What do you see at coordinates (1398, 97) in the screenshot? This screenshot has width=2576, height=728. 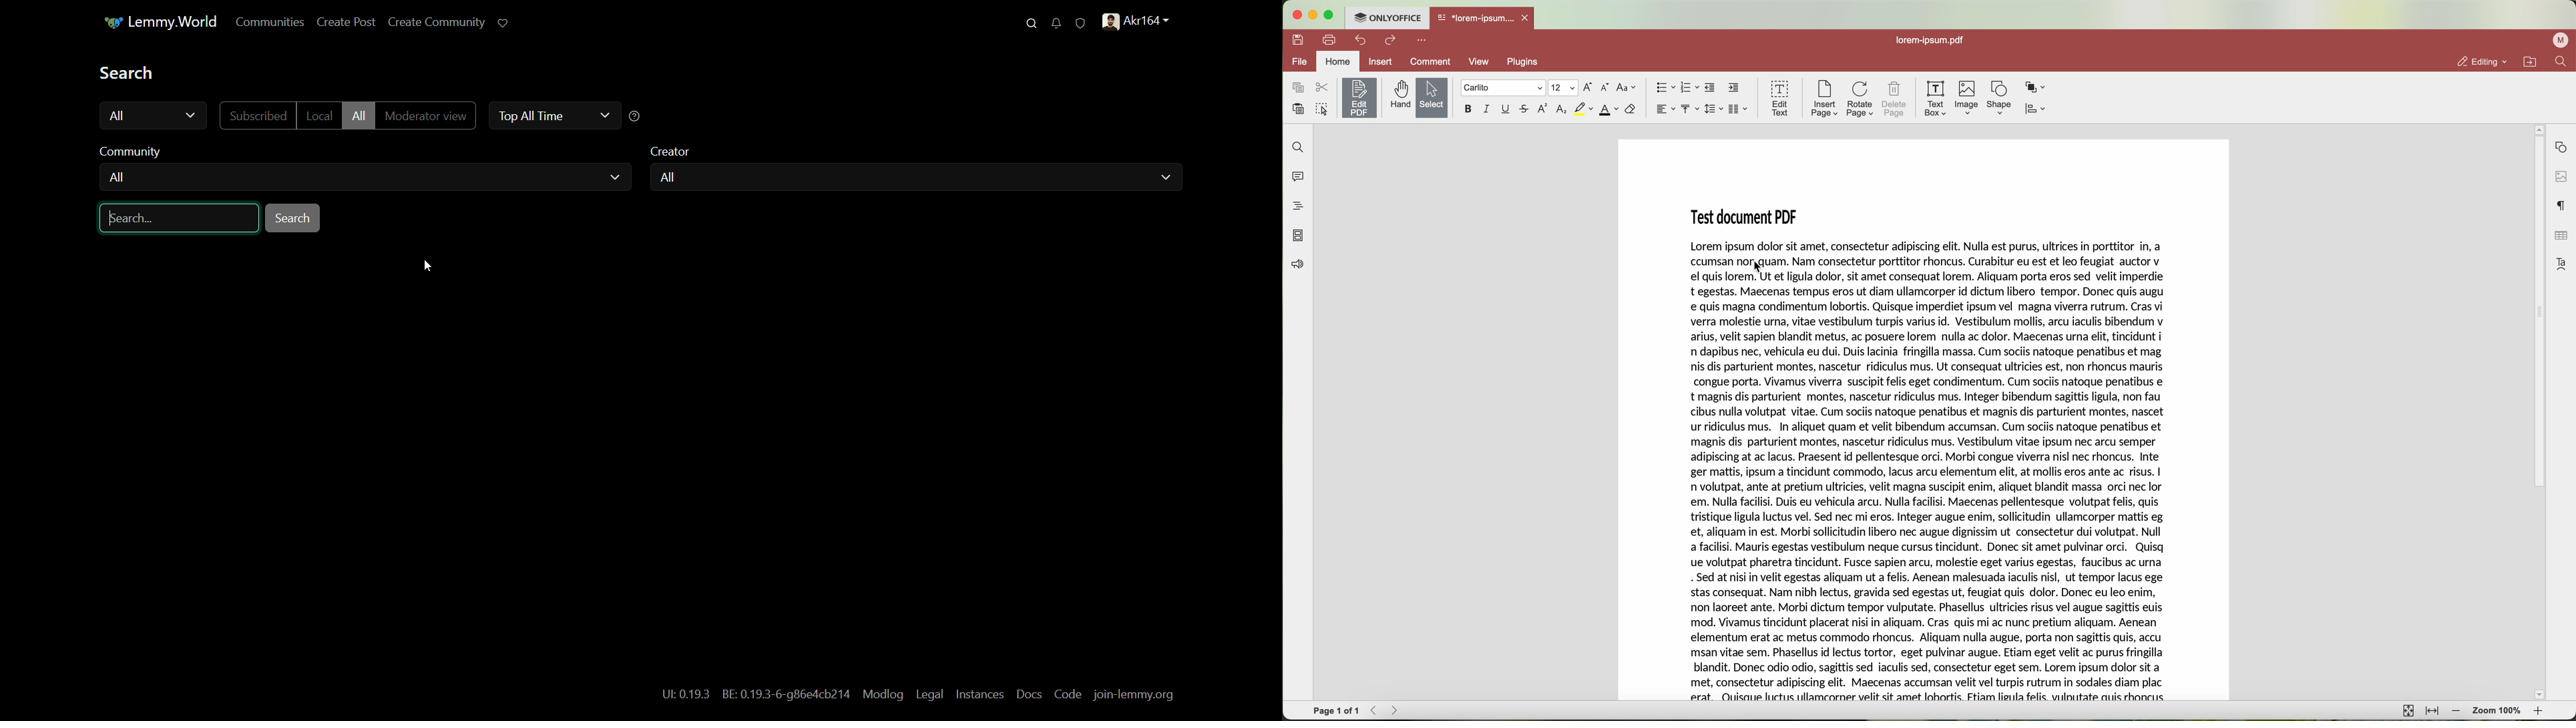 I see `hand` at bounding box center [1398, 97].